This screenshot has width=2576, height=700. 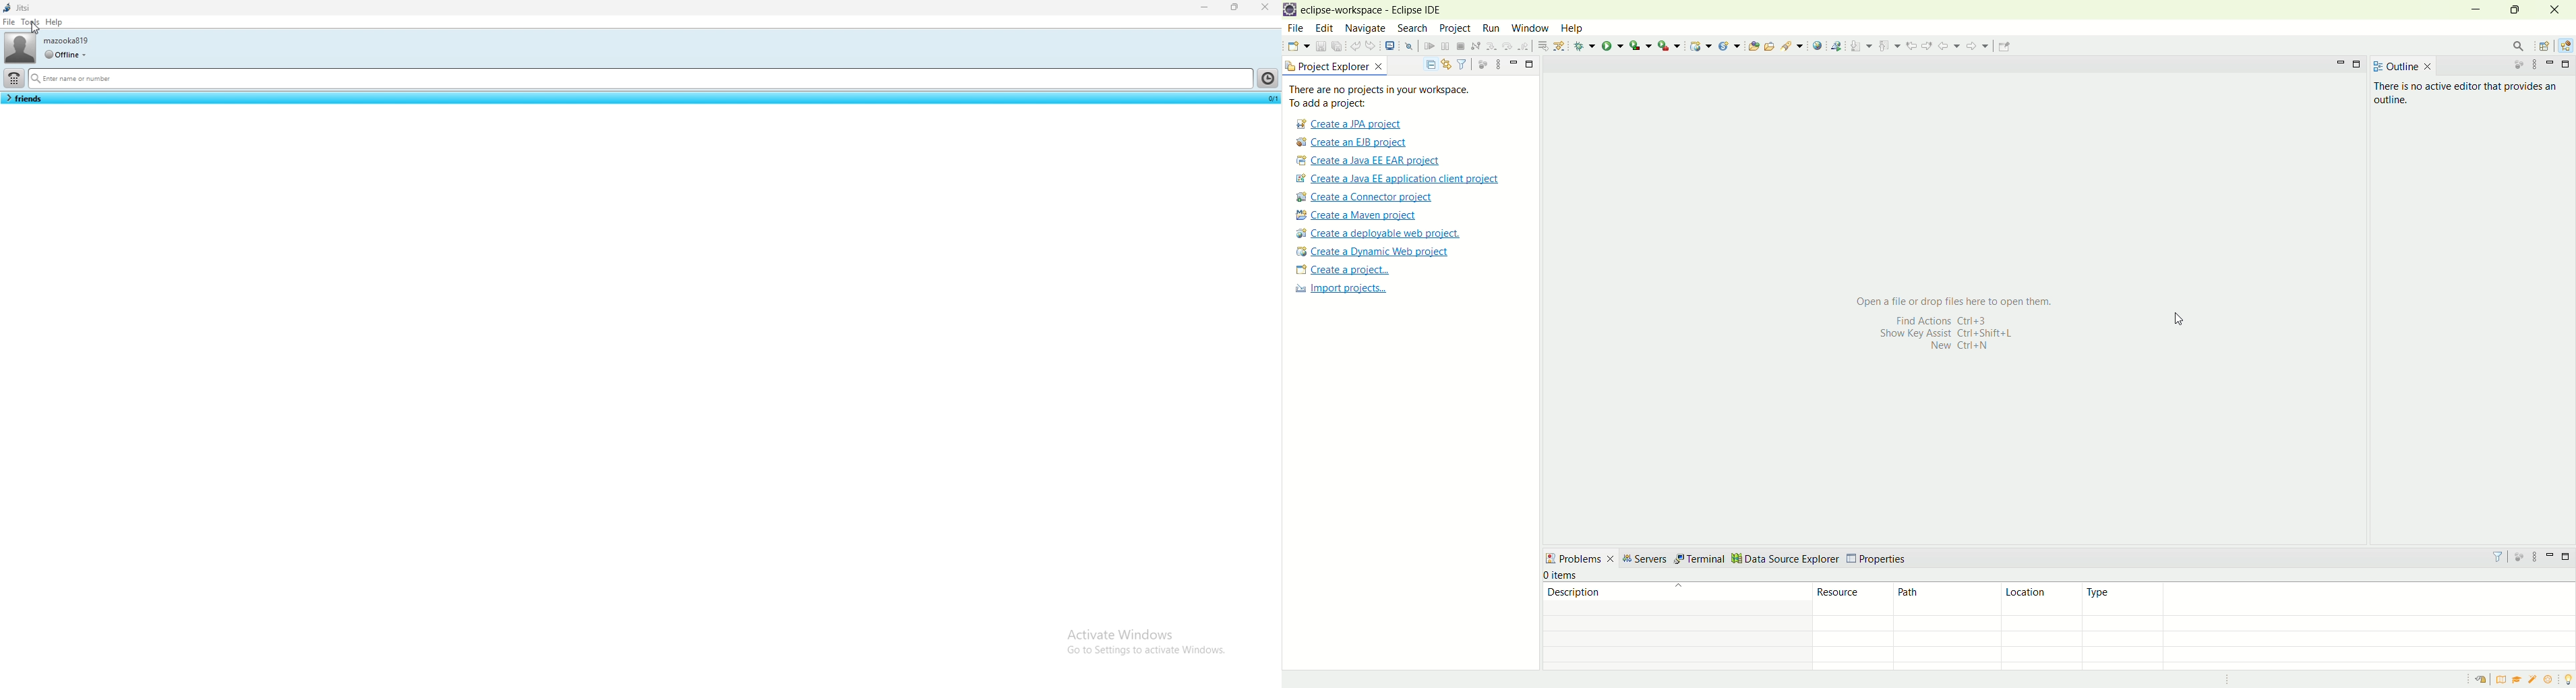 What do you see at coordinates (1265, 7) in the screenshot?
I see `close` at bounding box center [1265, 7].